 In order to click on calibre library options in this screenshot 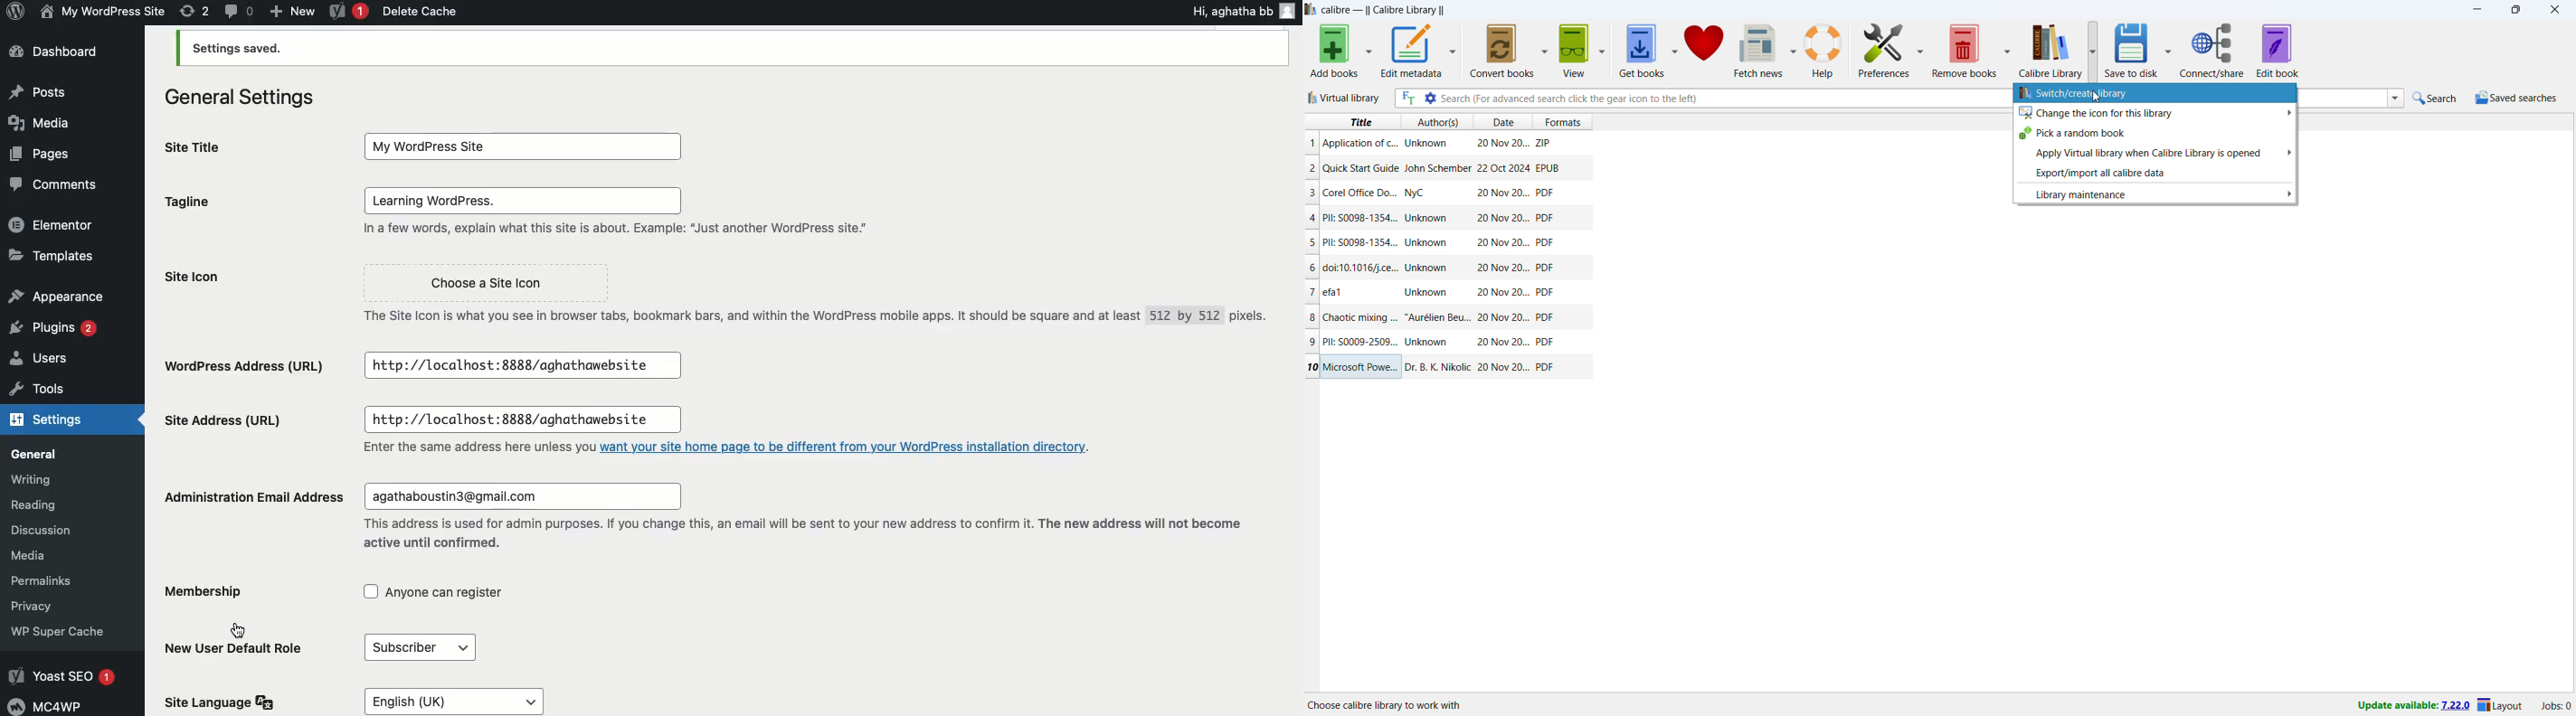, I will do `click(2093, 52)`.